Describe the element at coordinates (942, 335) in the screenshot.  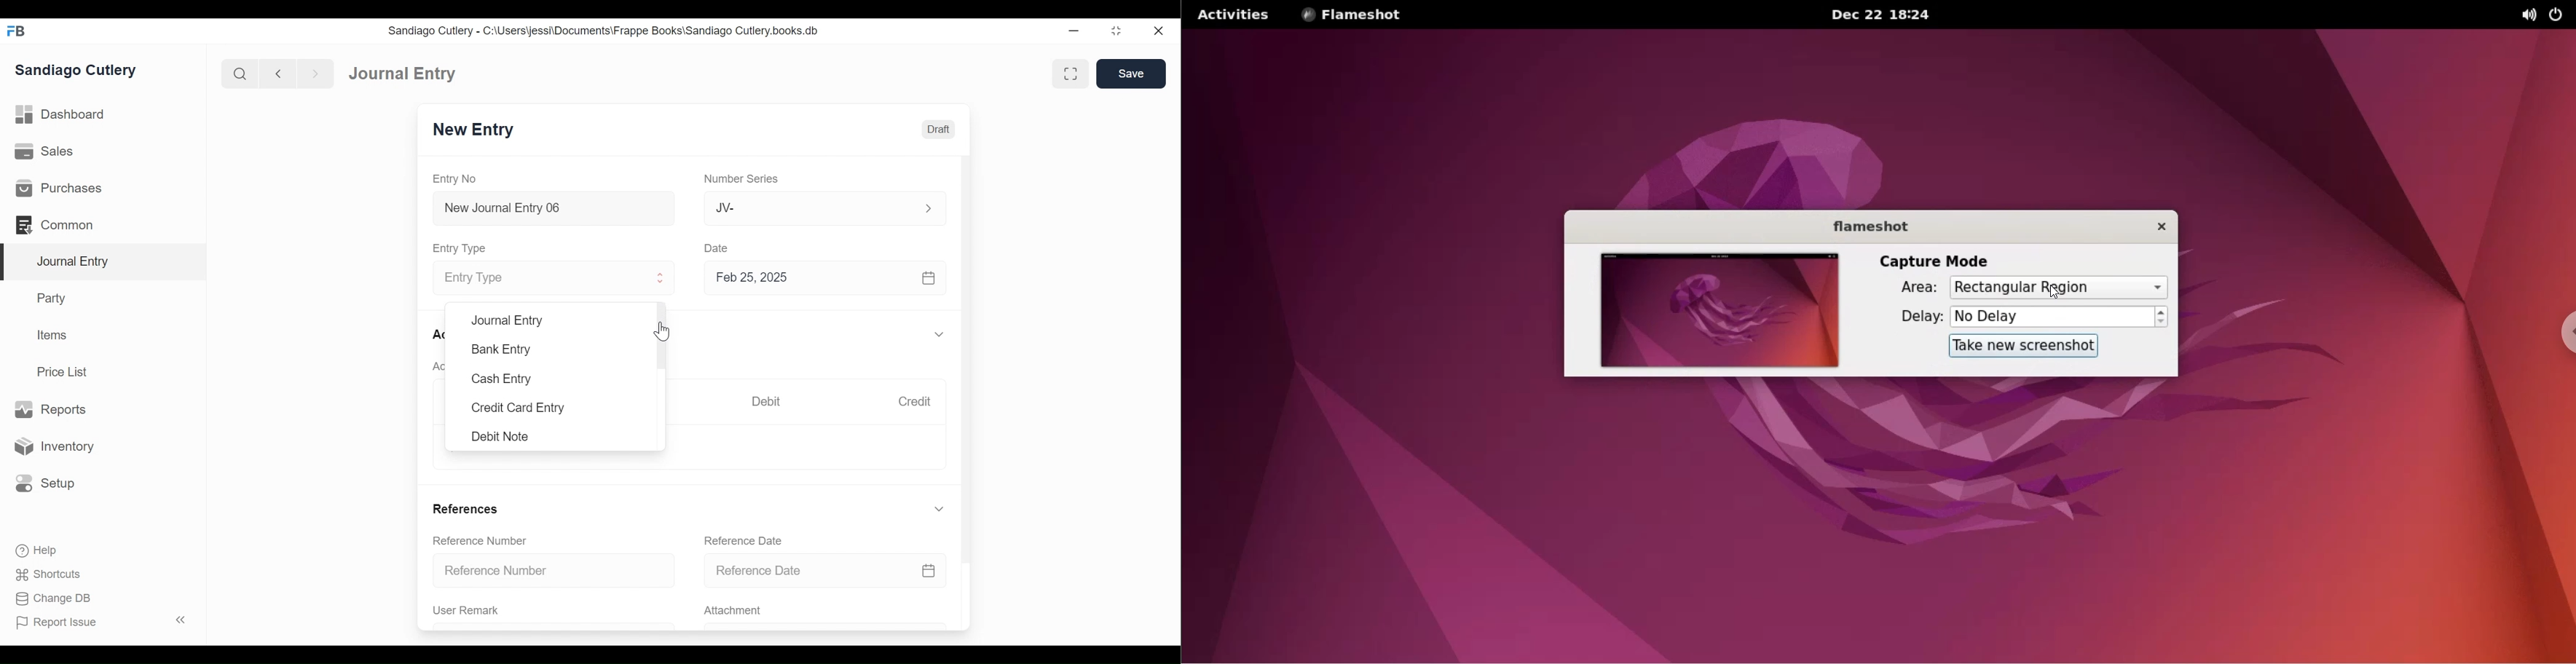
I see `Expand` at that location.